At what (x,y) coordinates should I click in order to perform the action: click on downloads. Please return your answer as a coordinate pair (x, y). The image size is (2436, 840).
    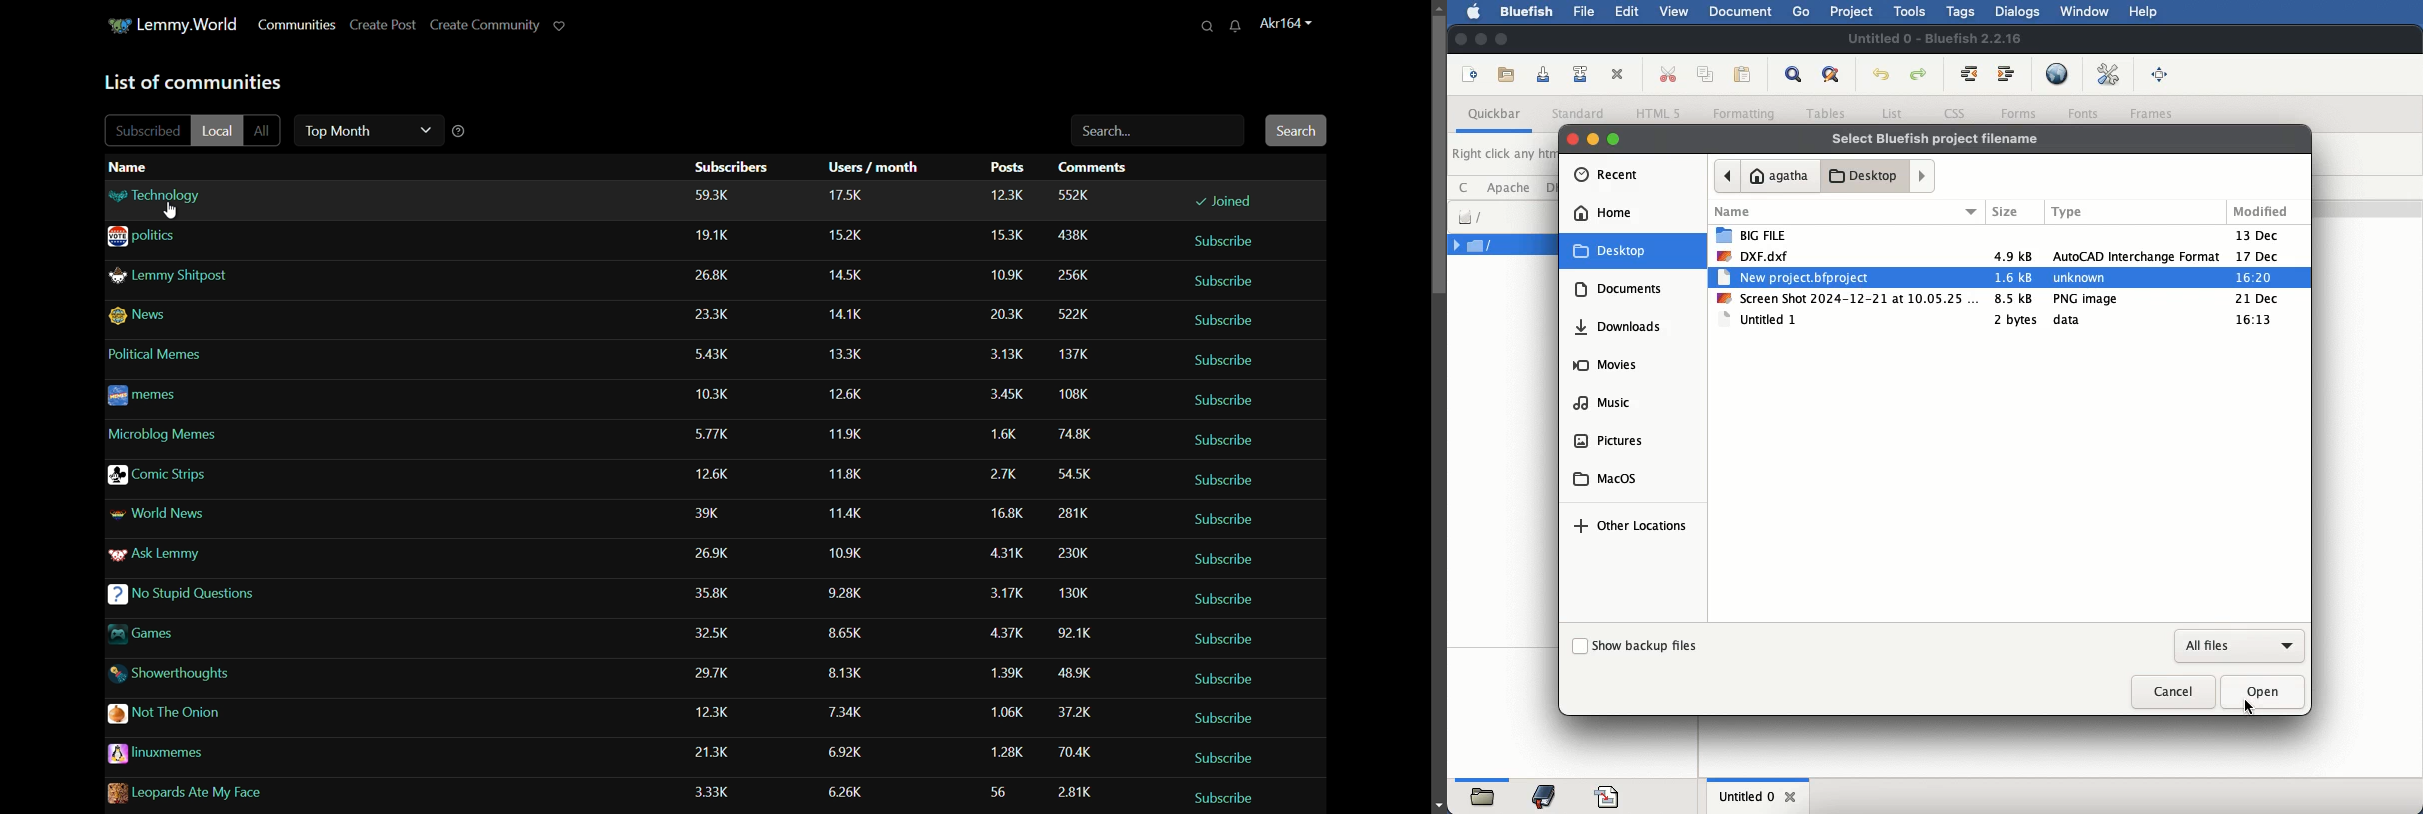
    Looking at the image, I should click on (1622, 326).